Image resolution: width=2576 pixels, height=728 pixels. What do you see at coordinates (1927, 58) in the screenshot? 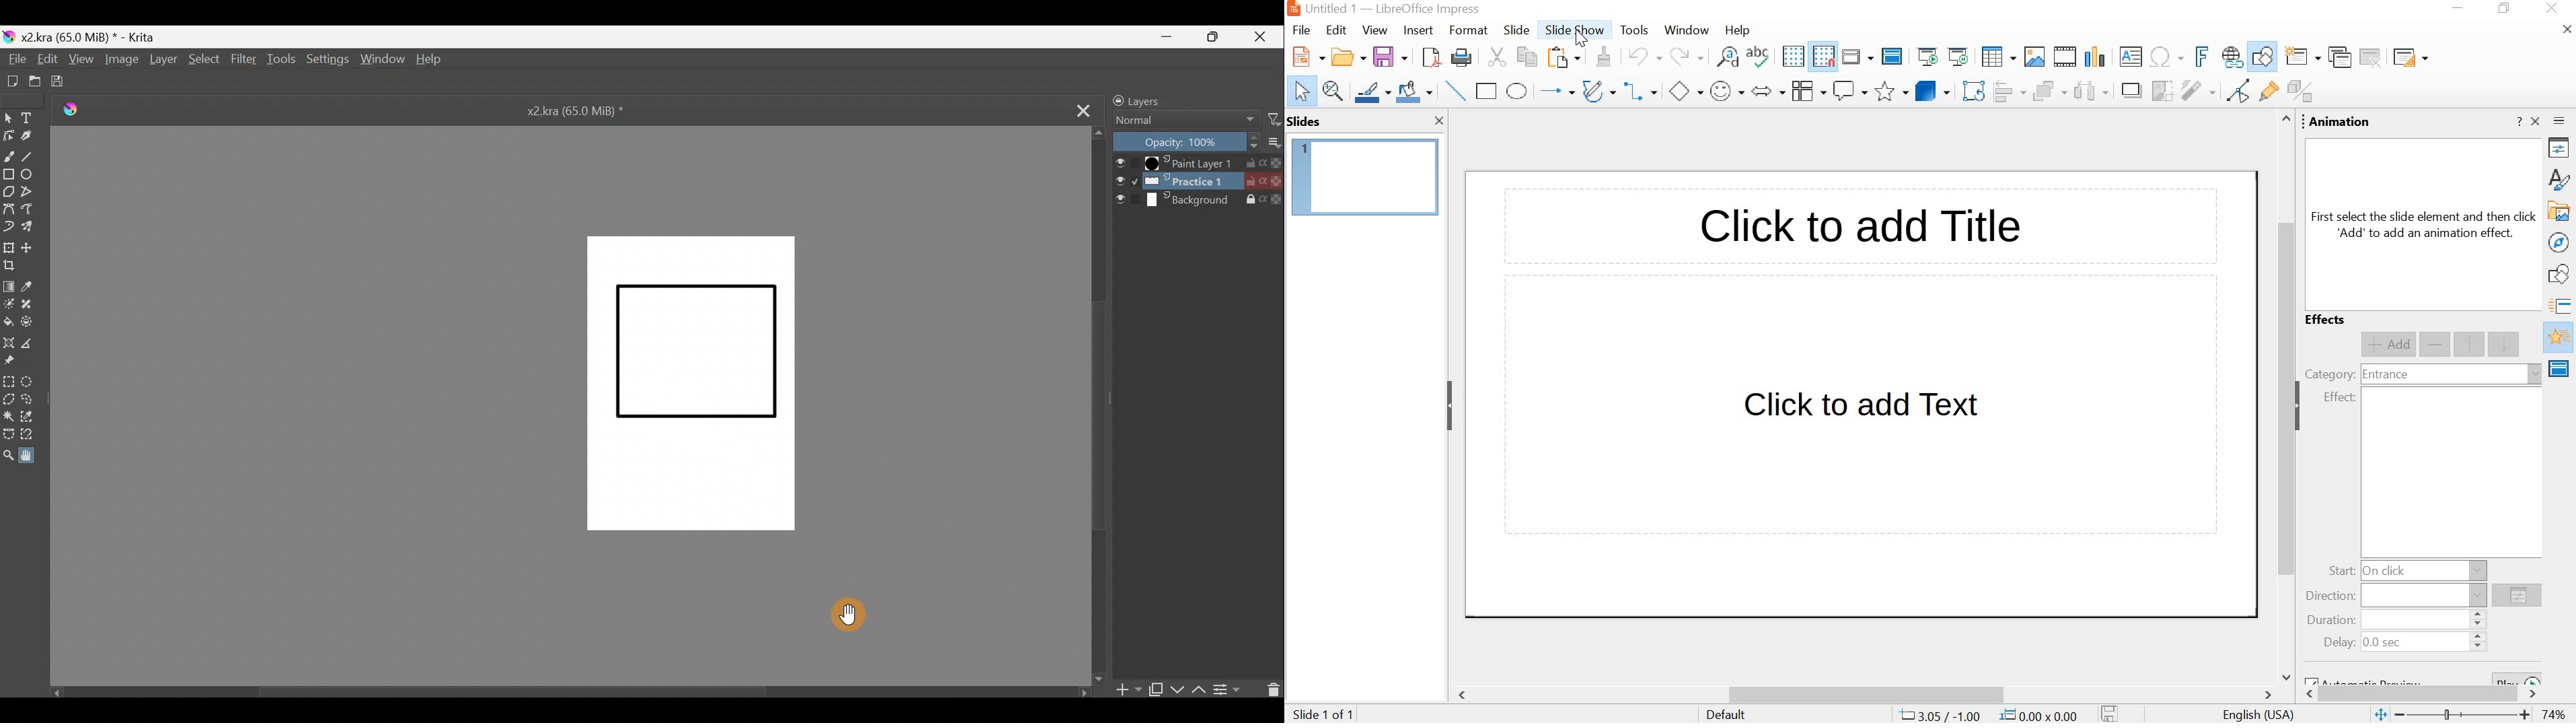
I see `slideshow from start slide` at bounding box center [1927, 58].